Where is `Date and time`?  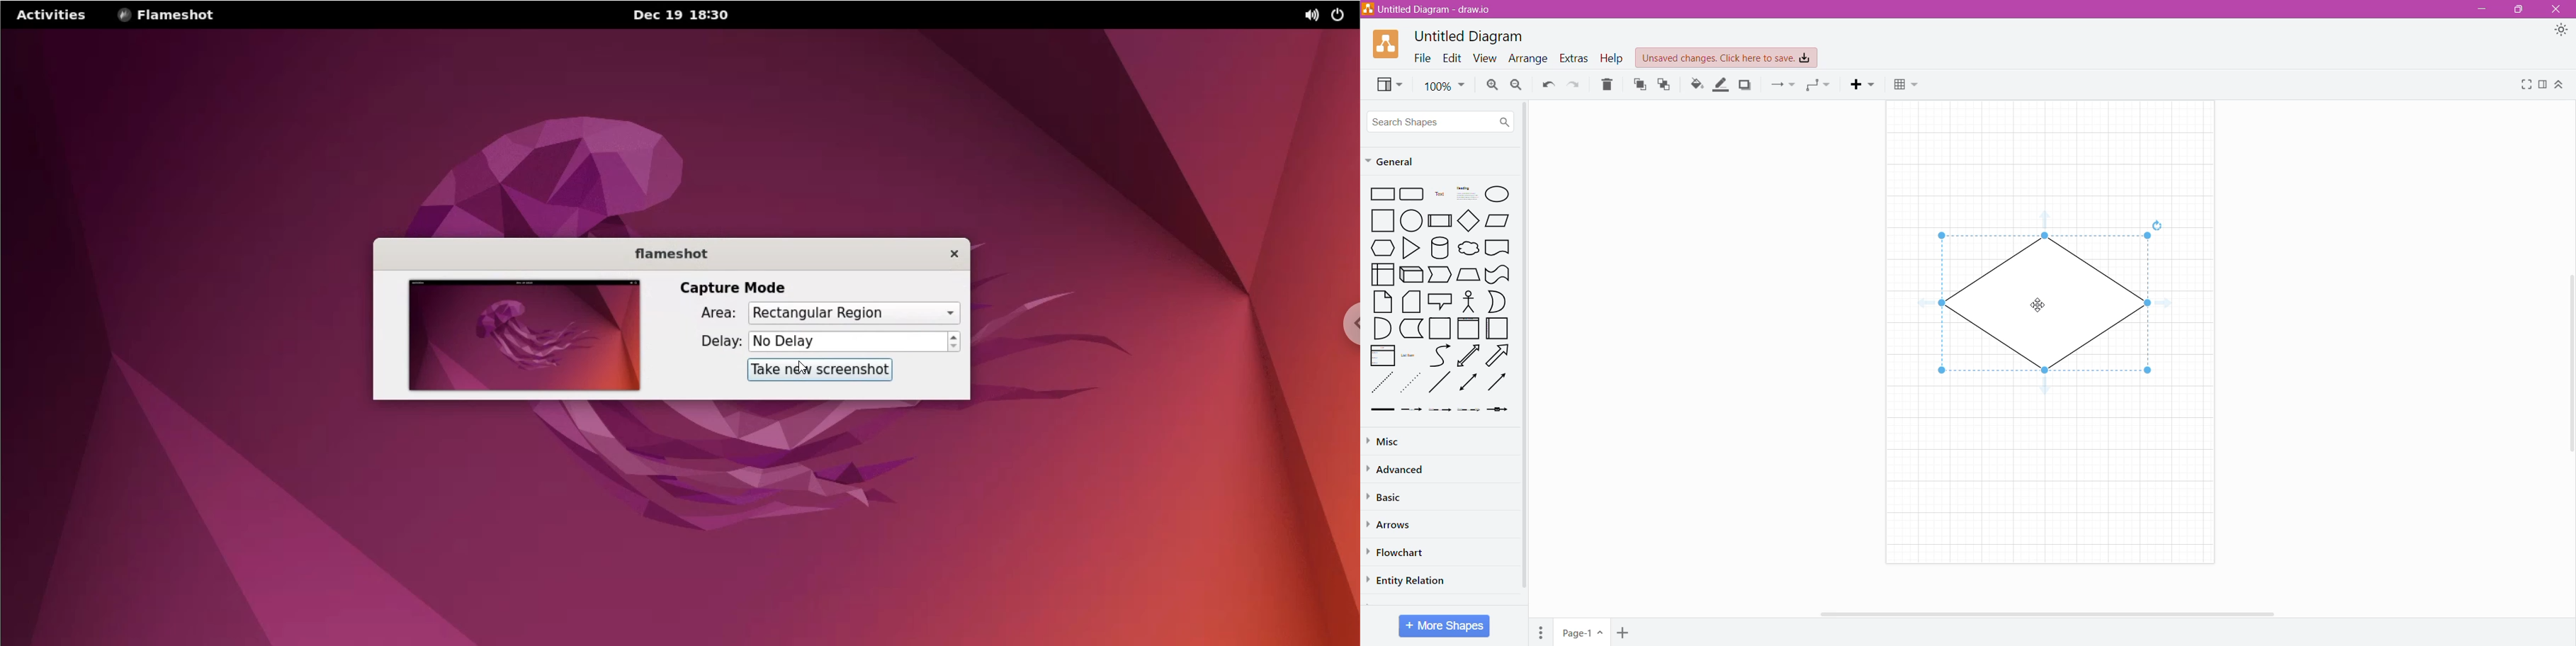 Date and time is located at coordinates (686, 15).